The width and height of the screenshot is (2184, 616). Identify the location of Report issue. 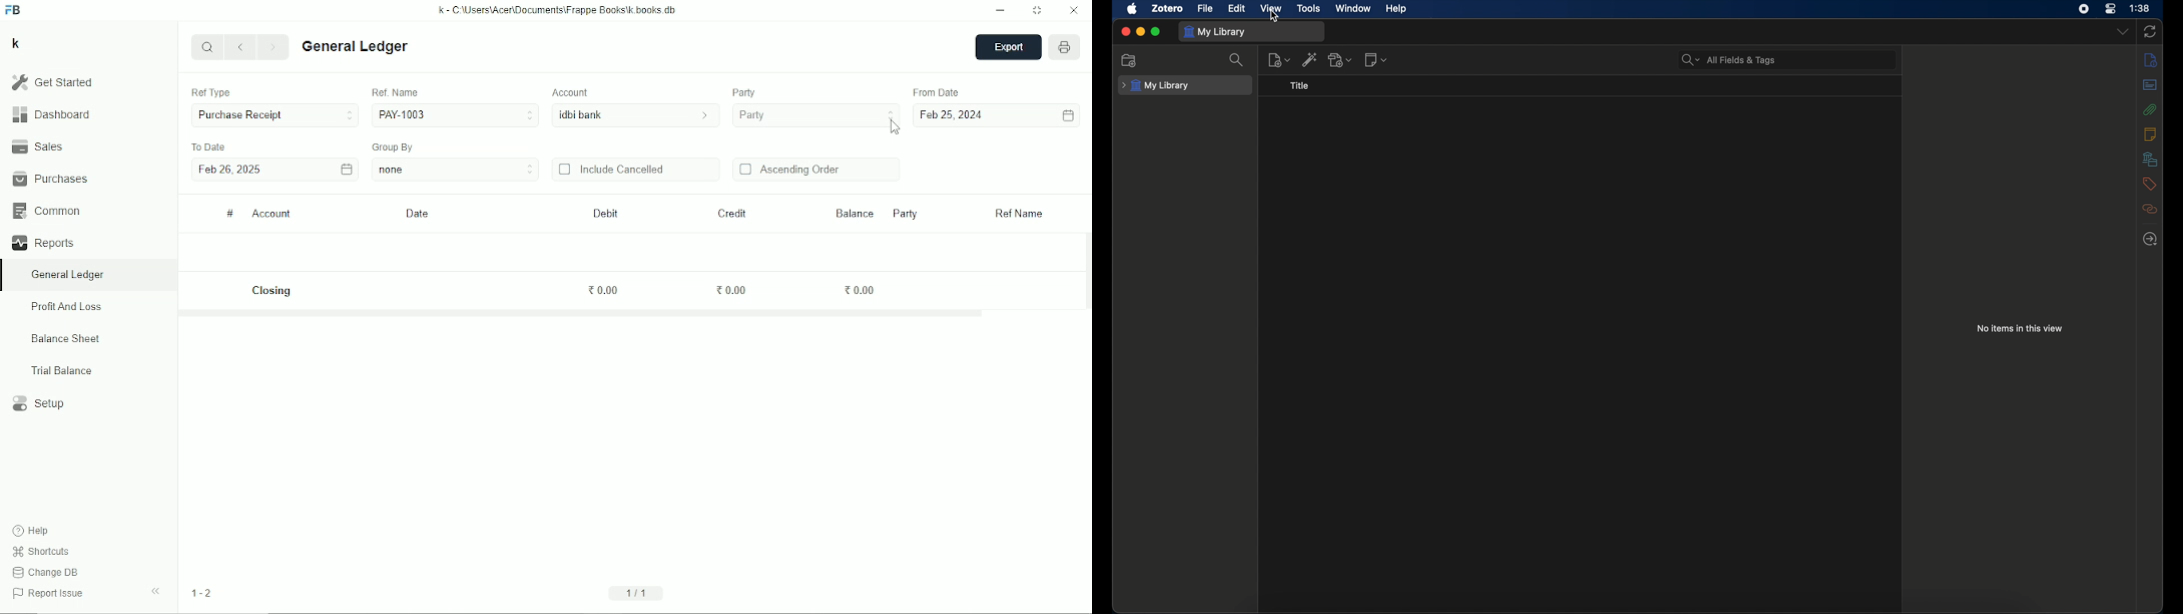
(51, 595).